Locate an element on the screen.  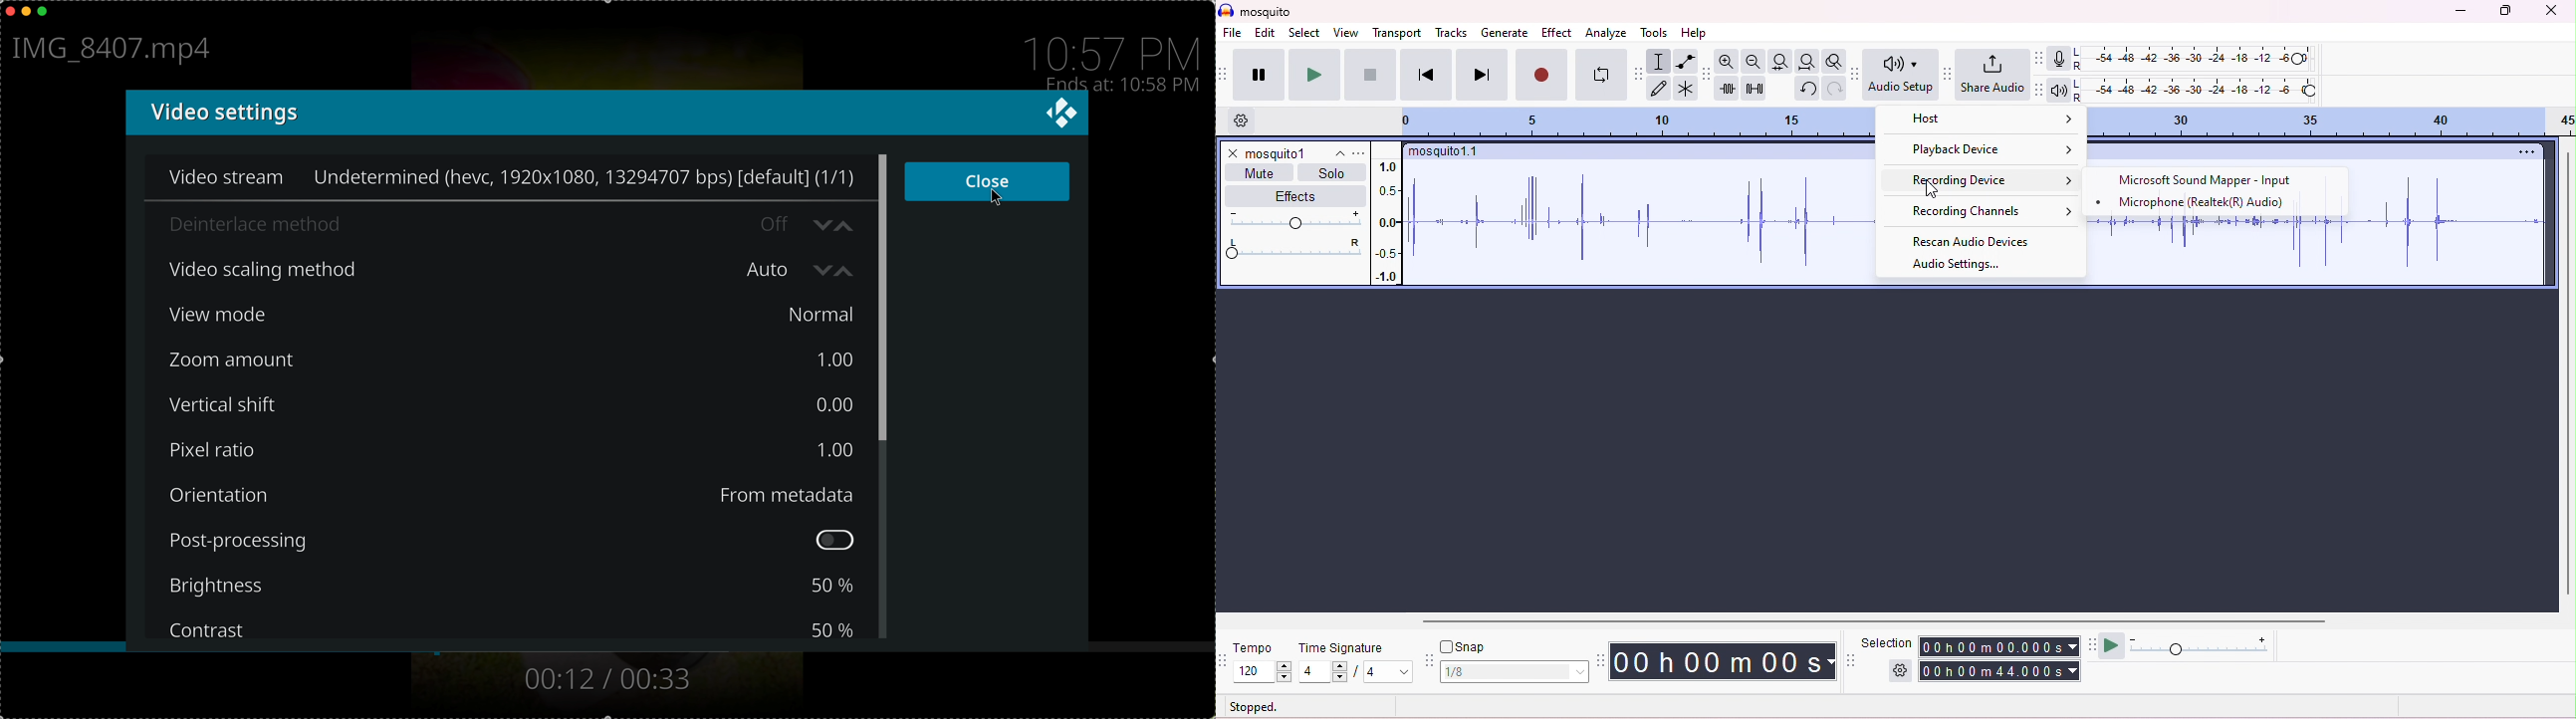
next is located at coordinates (1482, 74).